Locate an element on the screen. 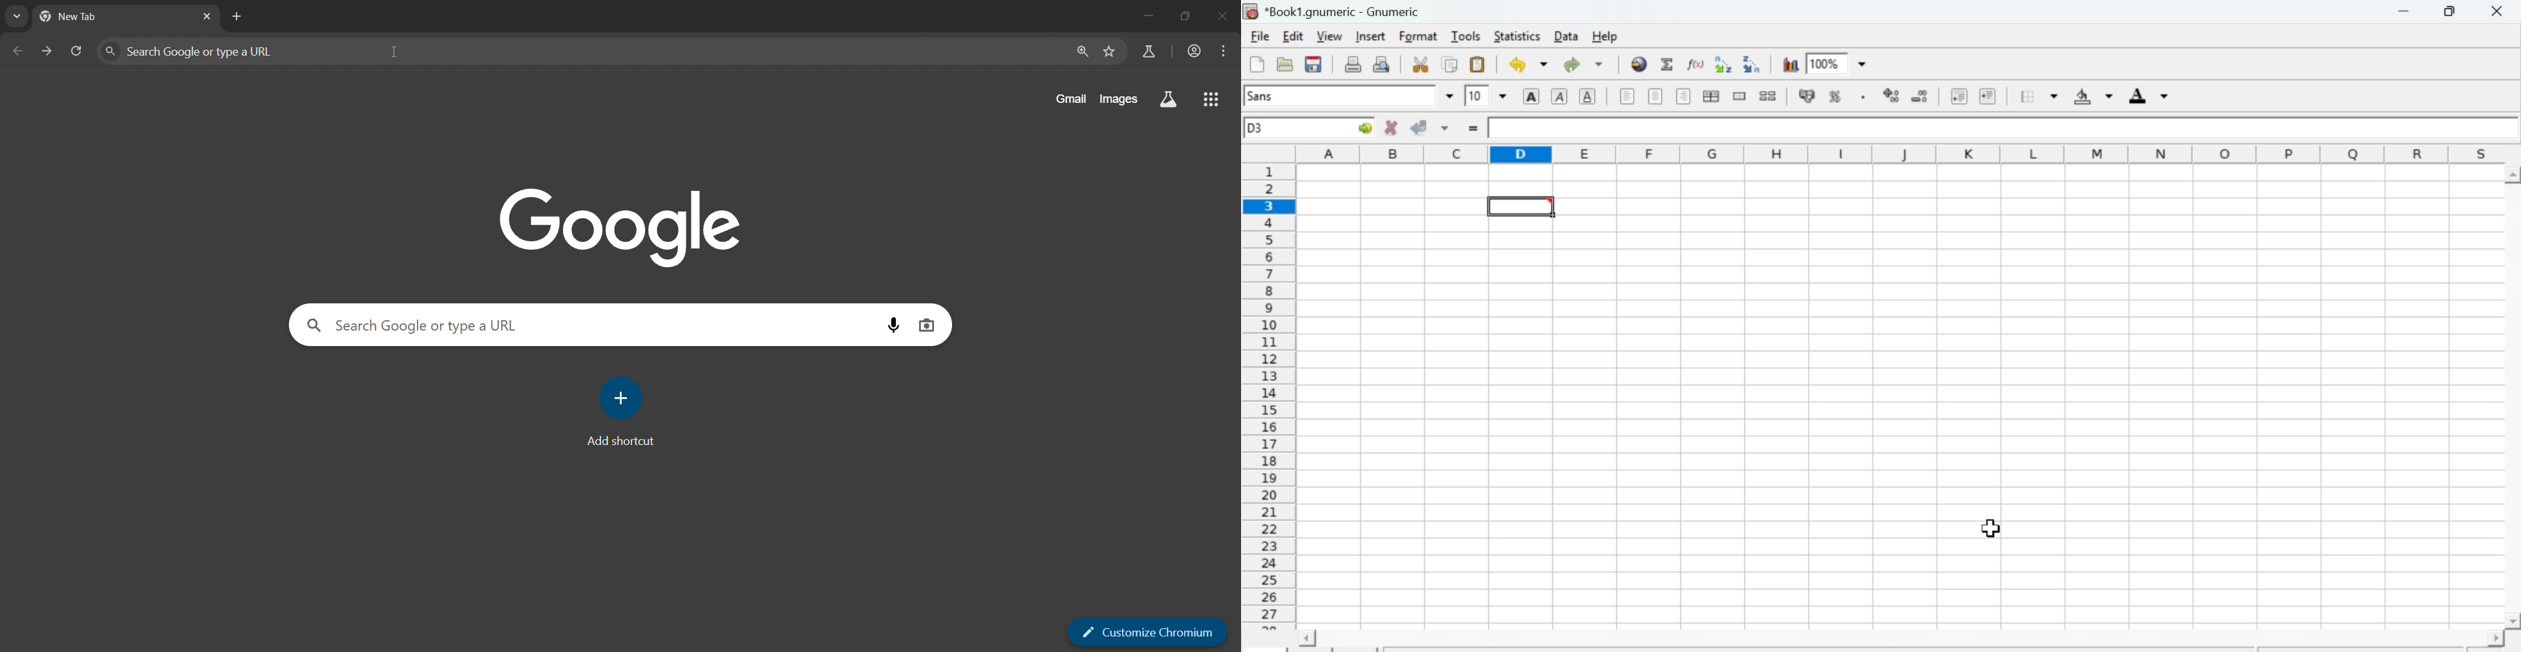 The width and height of the screenshot is (2548, 672). voice search is located at coordinates (893, 326).